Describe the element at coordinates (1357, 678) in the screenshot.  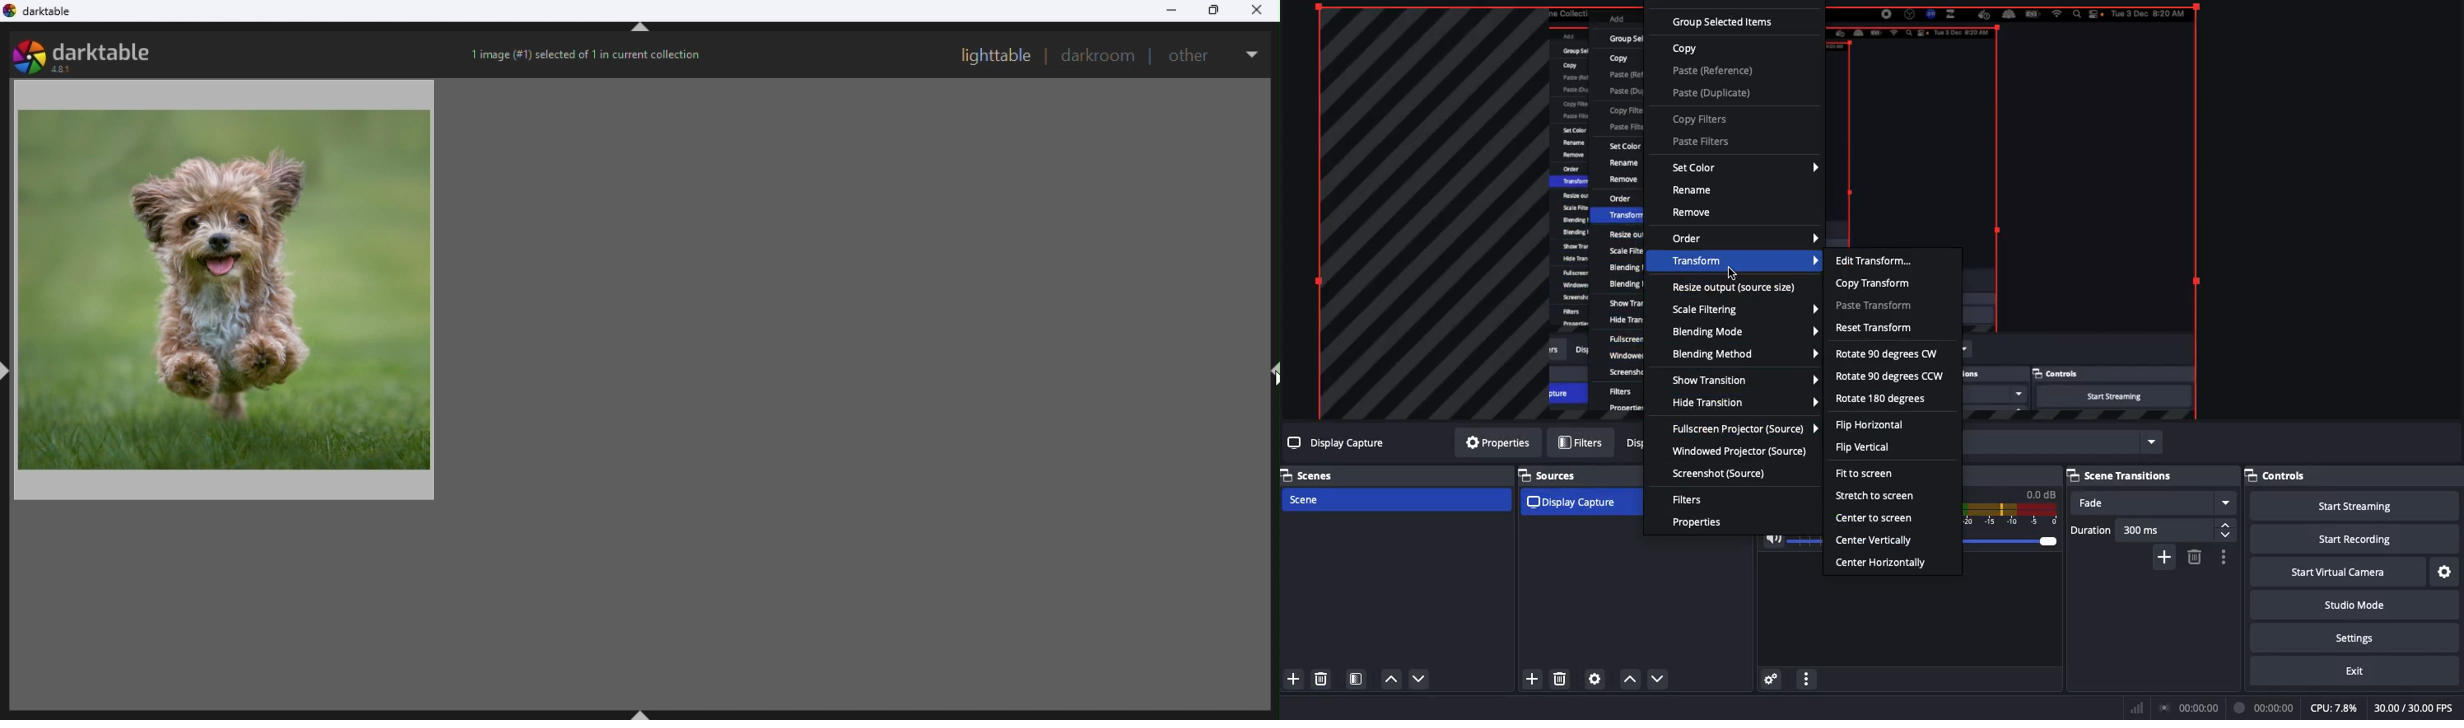
I see `Scene filter` at that location.